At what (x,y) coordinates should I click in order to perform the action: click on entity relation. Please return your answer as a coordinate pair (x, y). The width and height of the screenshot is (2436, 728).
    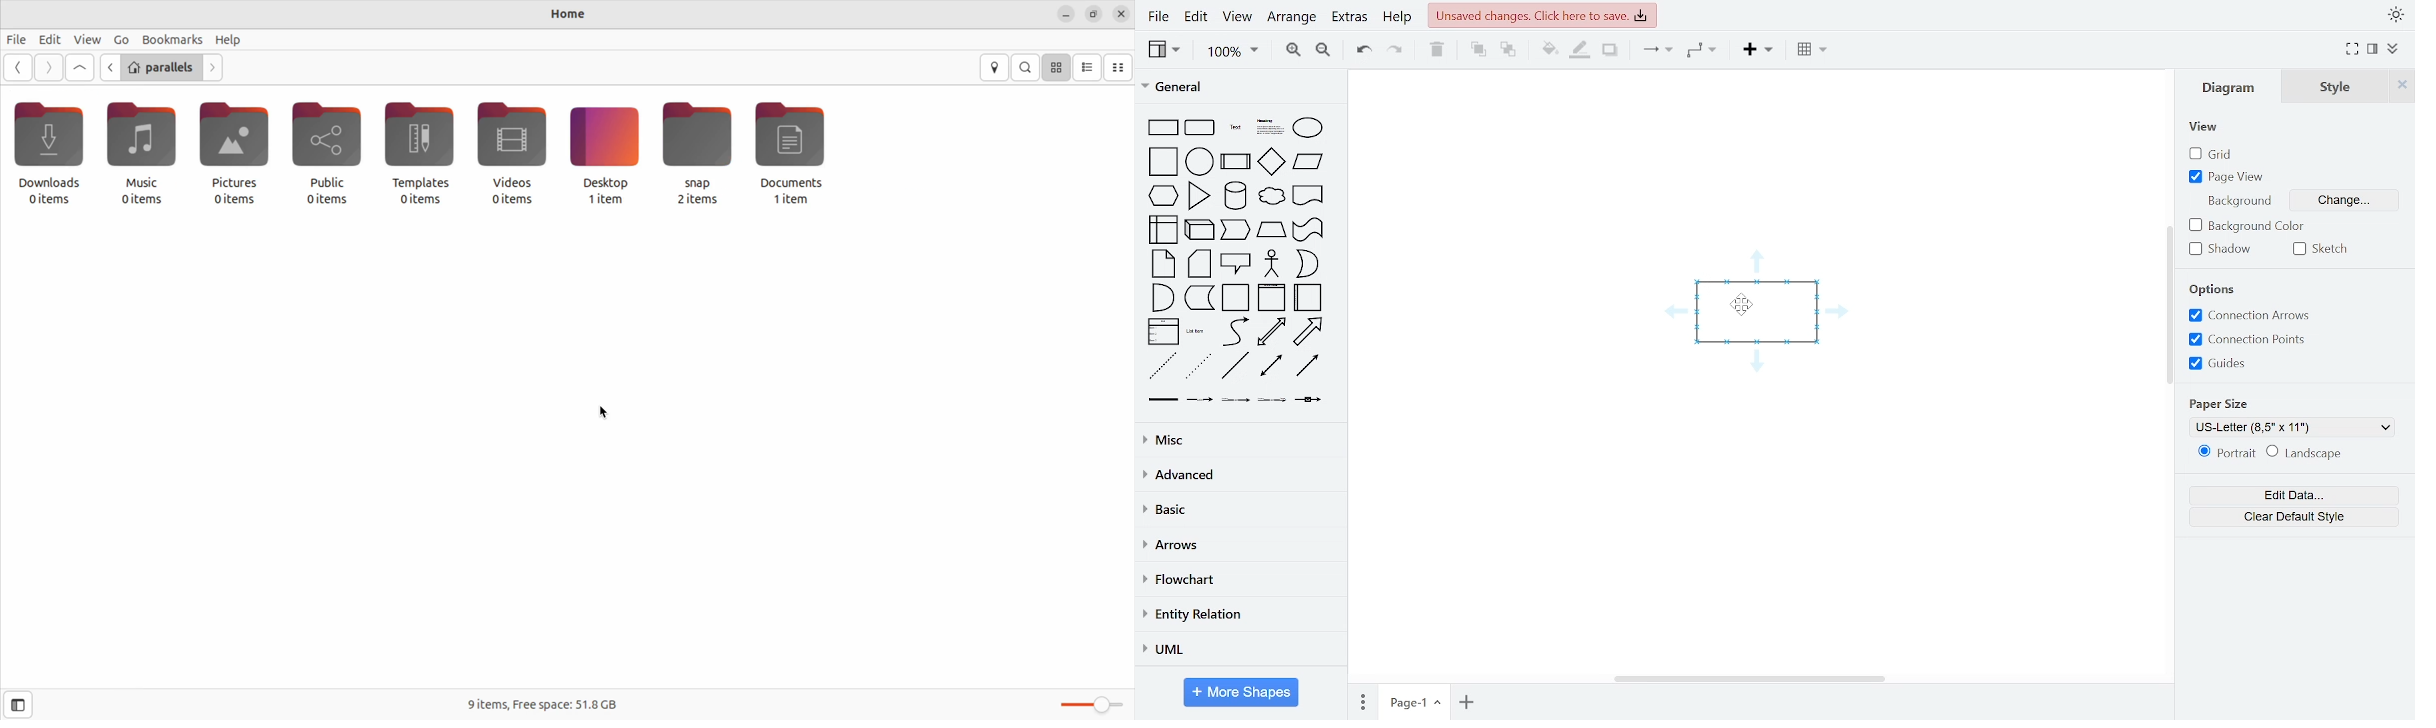
    Looking at the image, I should click on (1241, 615).